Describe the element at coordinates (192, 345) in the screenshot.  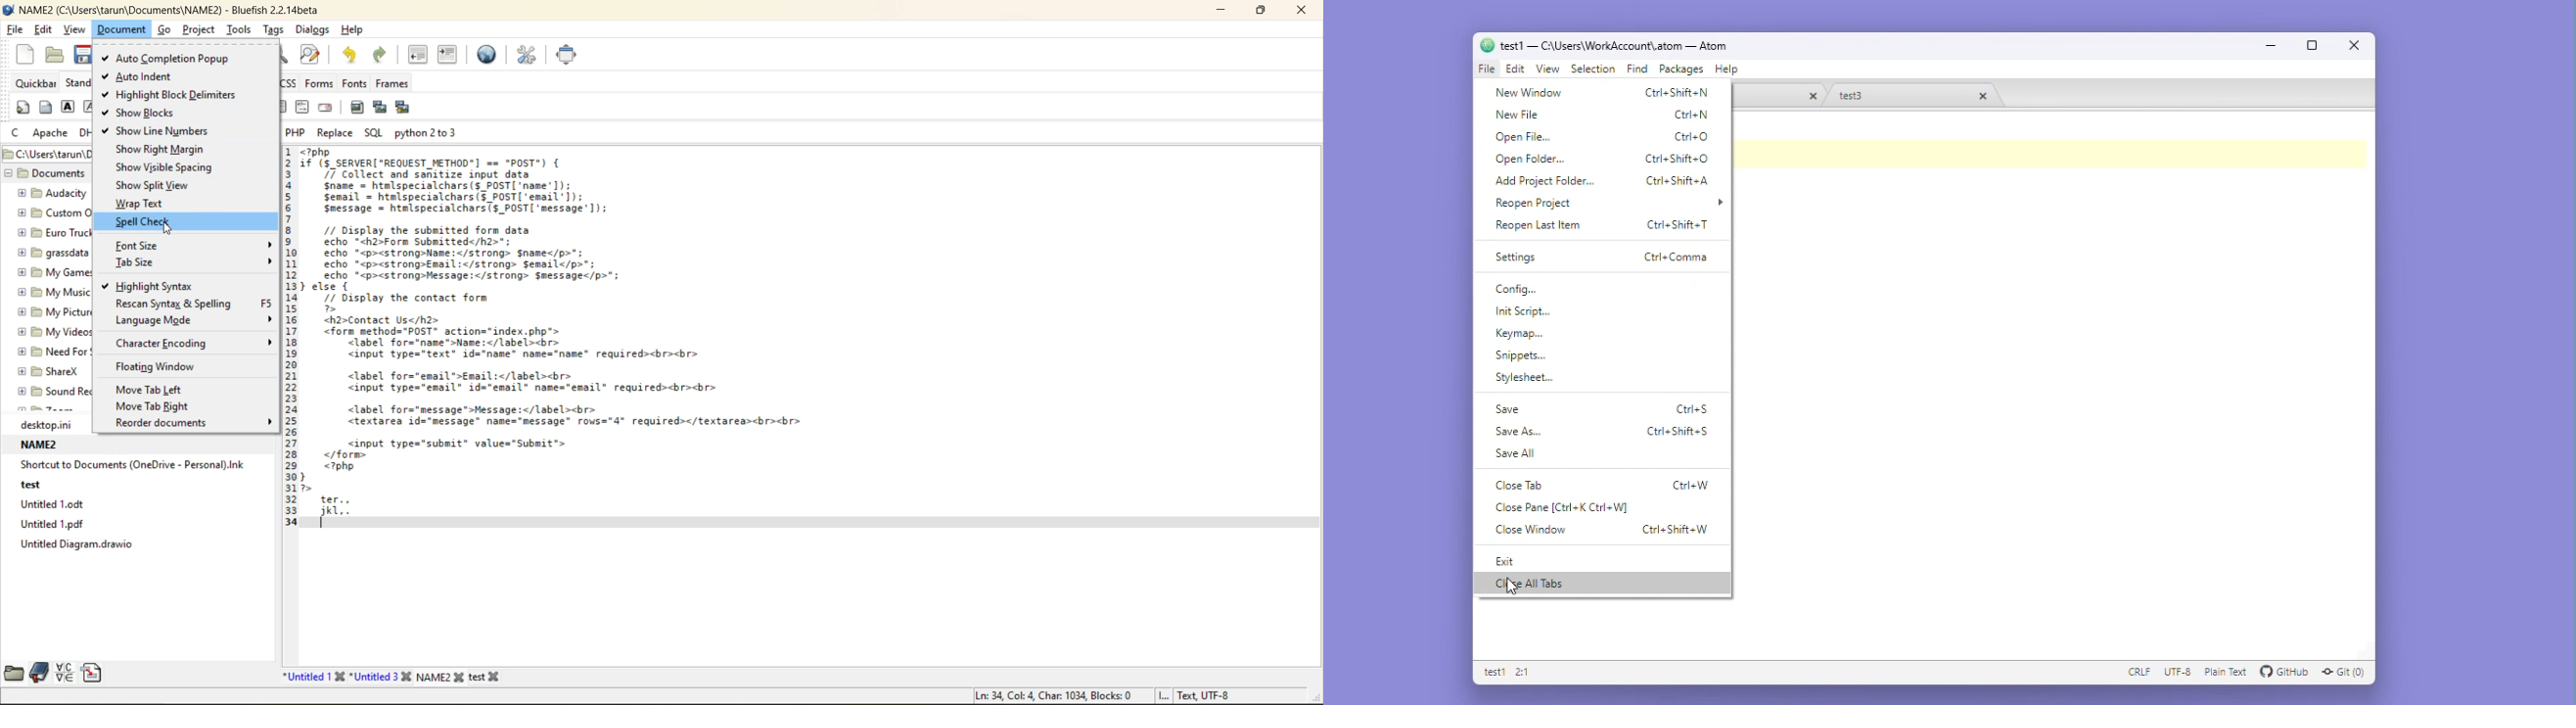
I see `character encoding` at that location.